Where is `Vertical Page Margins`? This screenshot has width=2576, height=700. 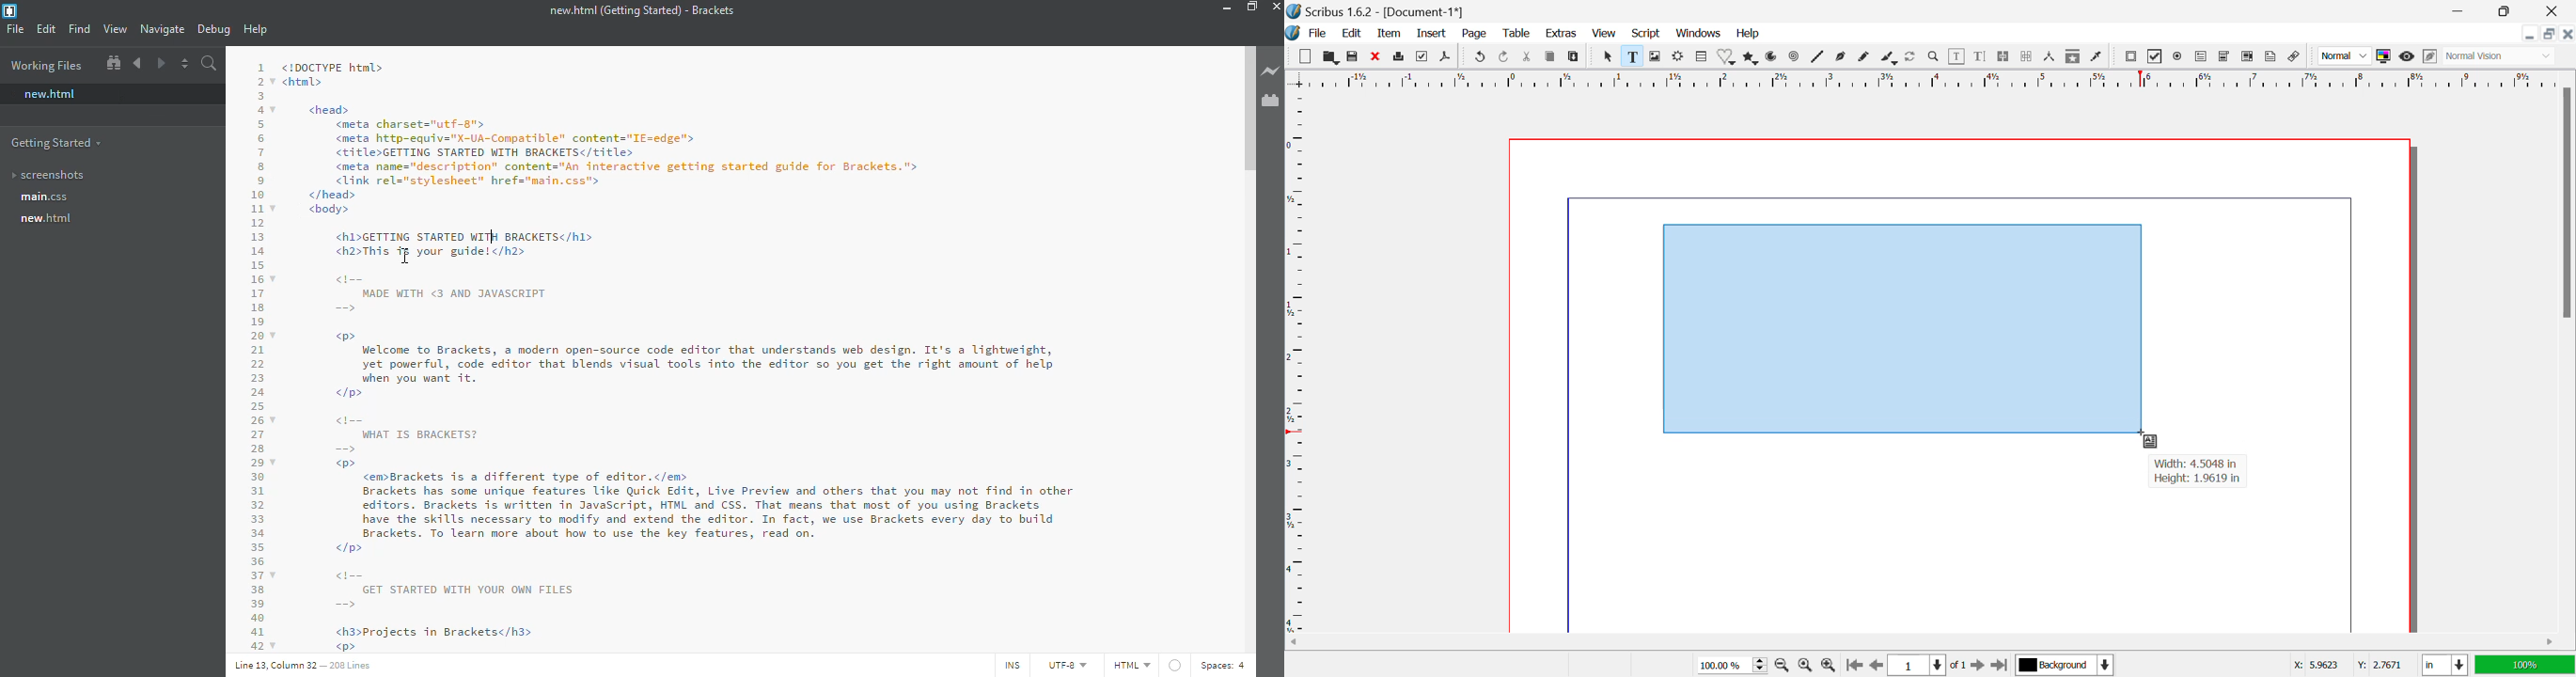
Vertical Page Margins is located at coordinates (1927, 80).